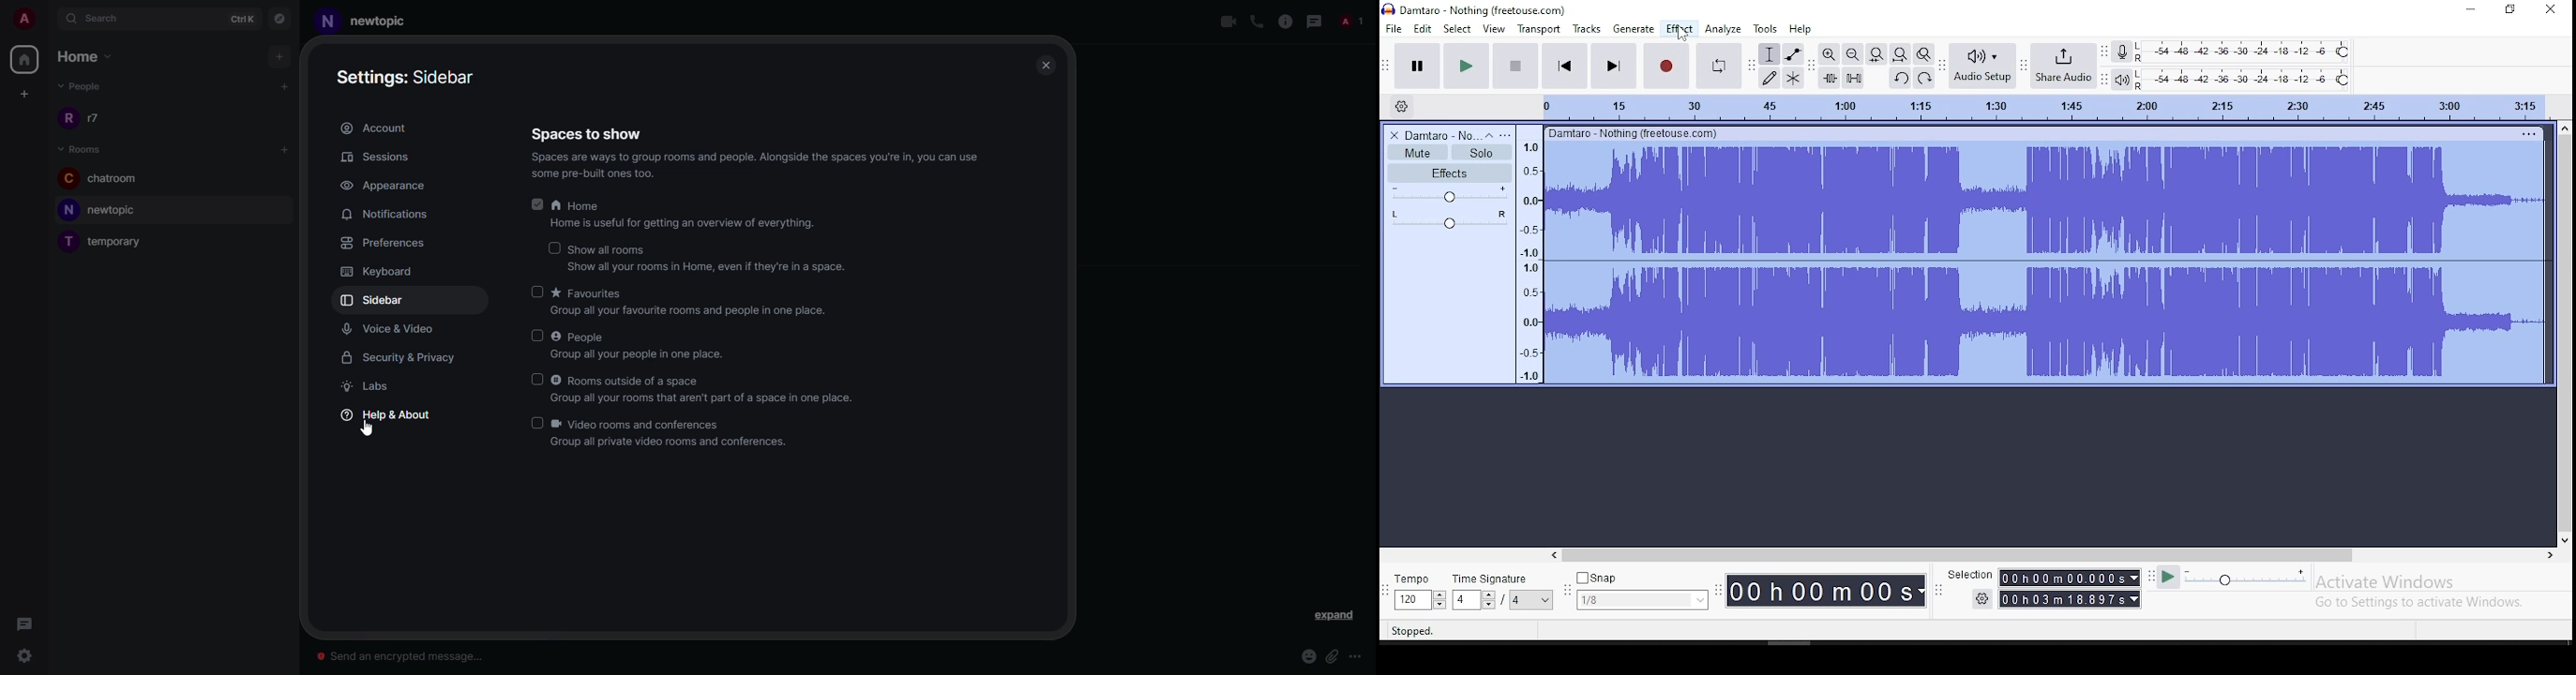  What do you see at coordinates (538, 333) in the screenshot?
I see `select` at bounding box center [538, 333].